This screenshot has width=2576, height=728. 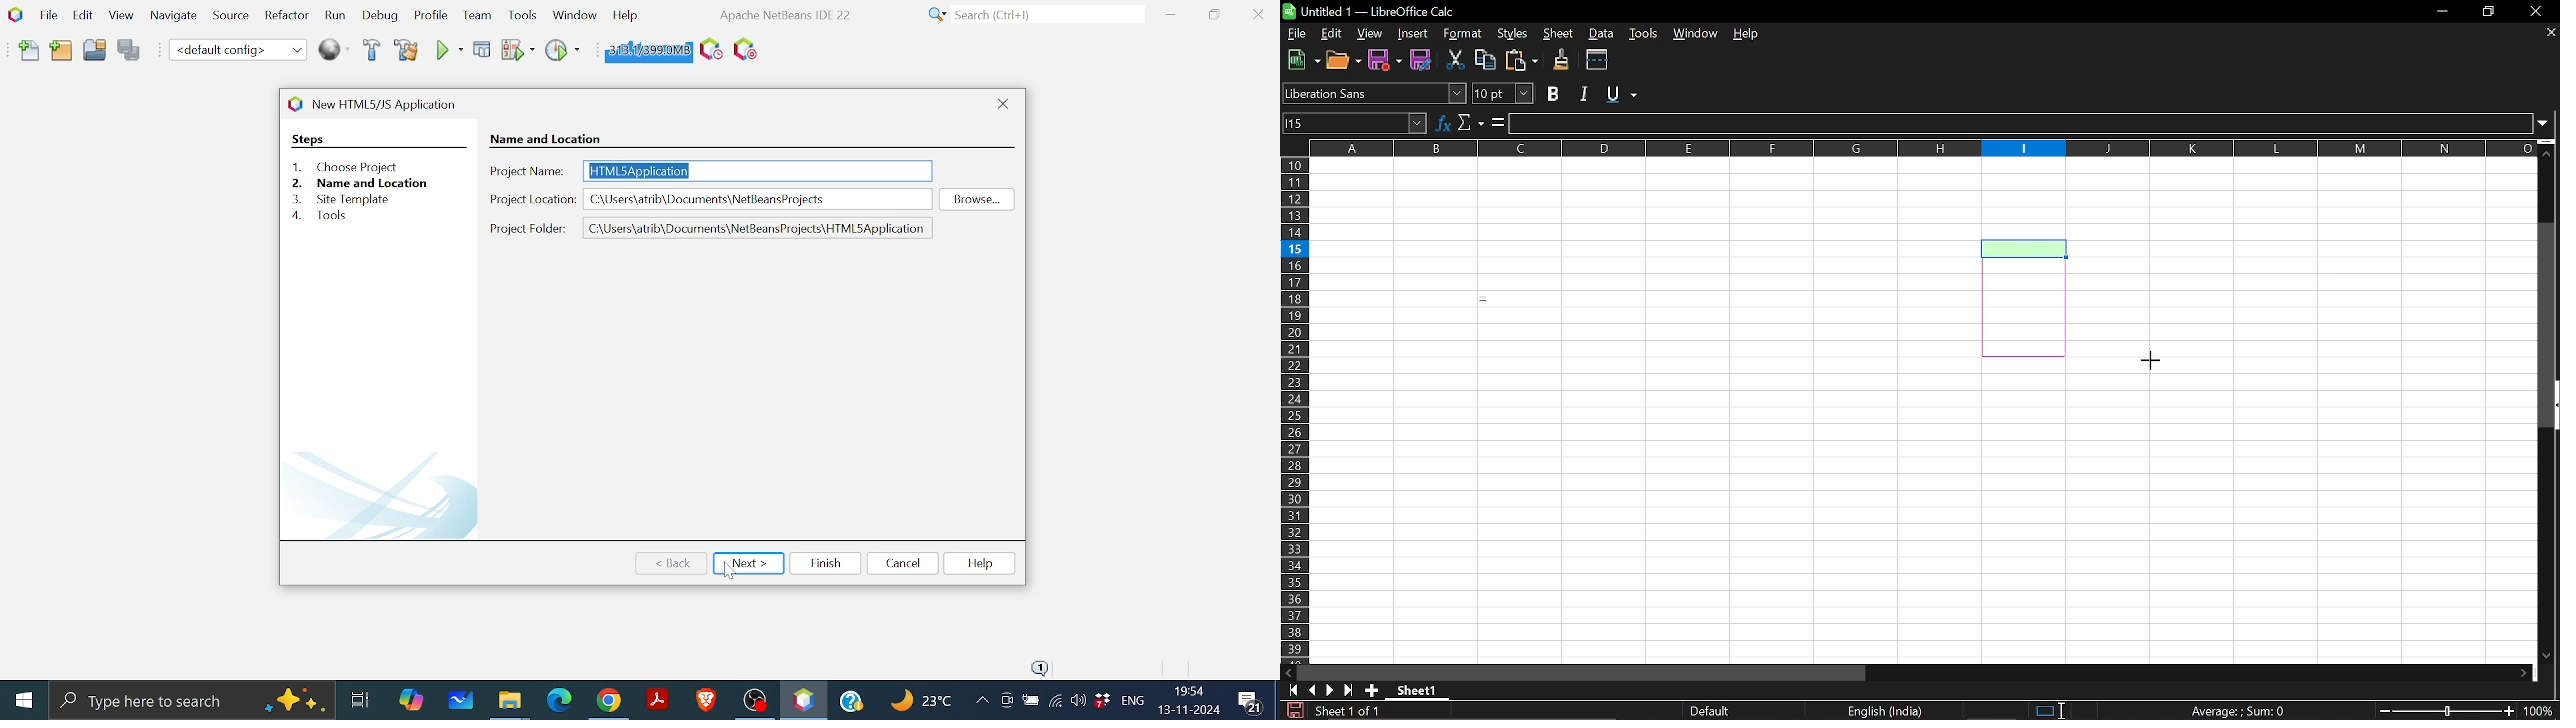 What do you see at coordinates (2552, 656) in the screenshot?
I see `Move down` at bounding box center [2552, 656].